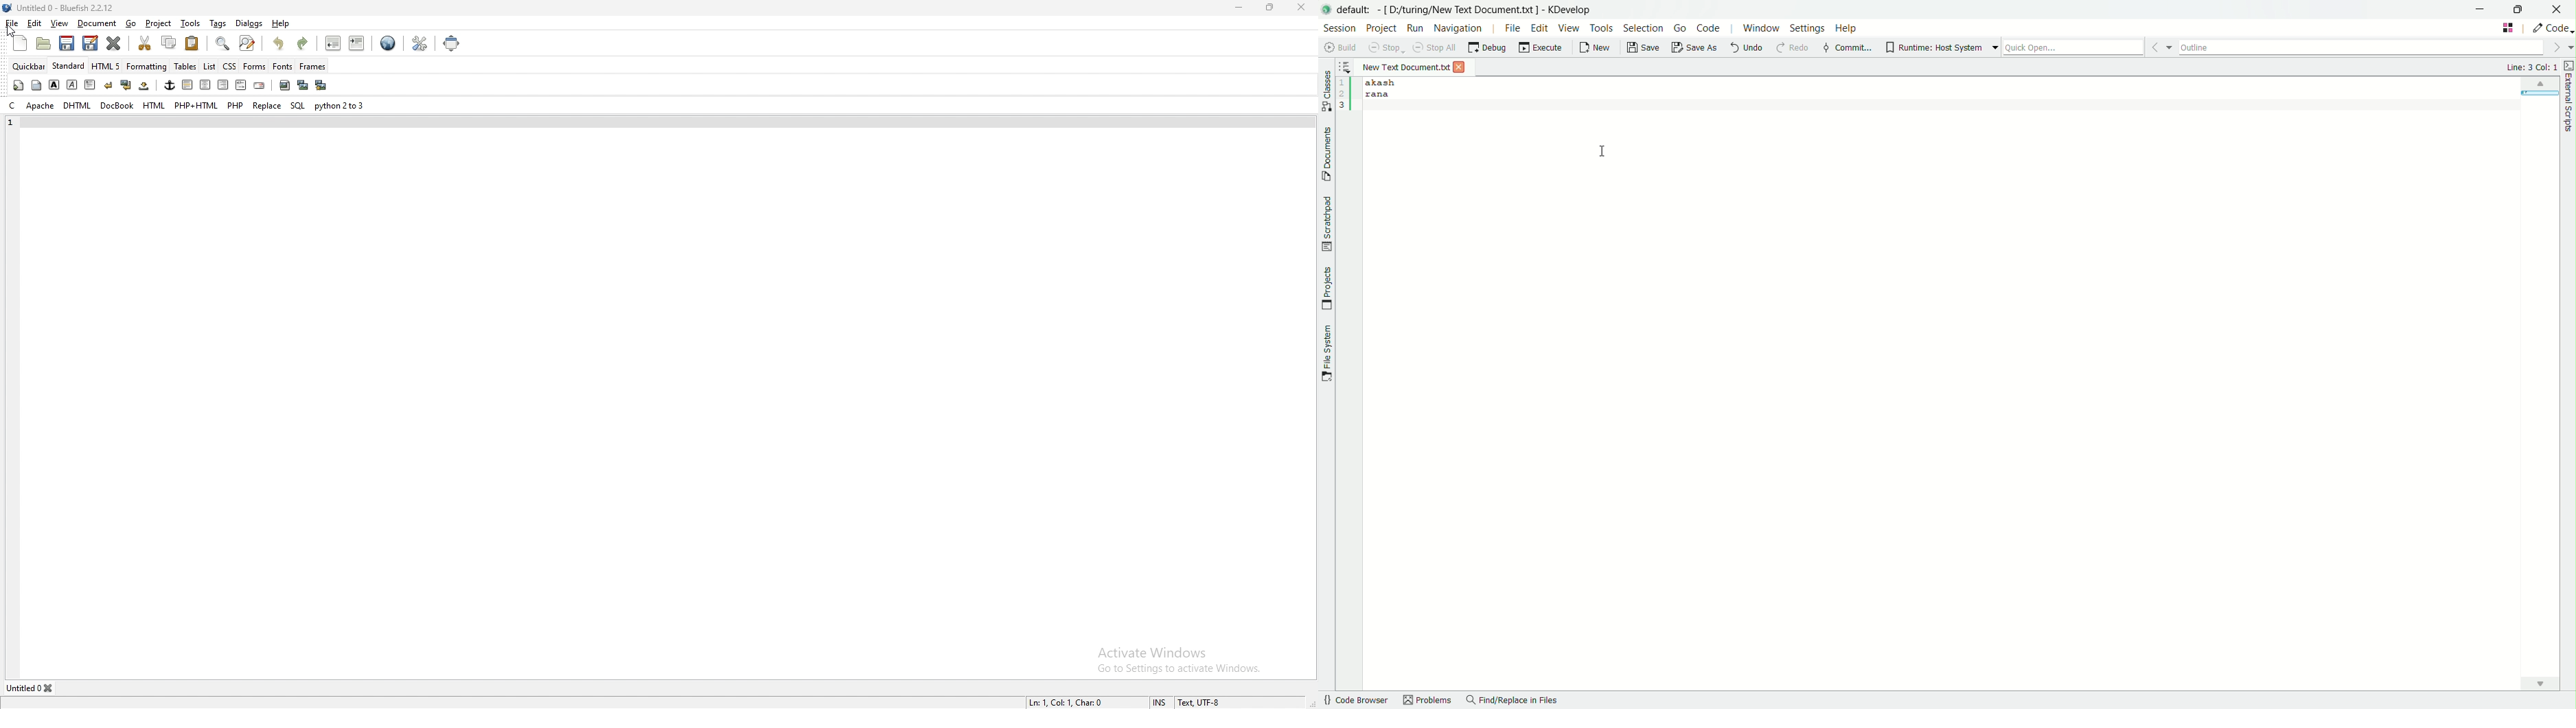 Image resolution: width=2576 pixels, height=728 pixels. What do you see at coordinates (133, 23) in the screenshot?
I see `go` at bounding box center [133, 23].